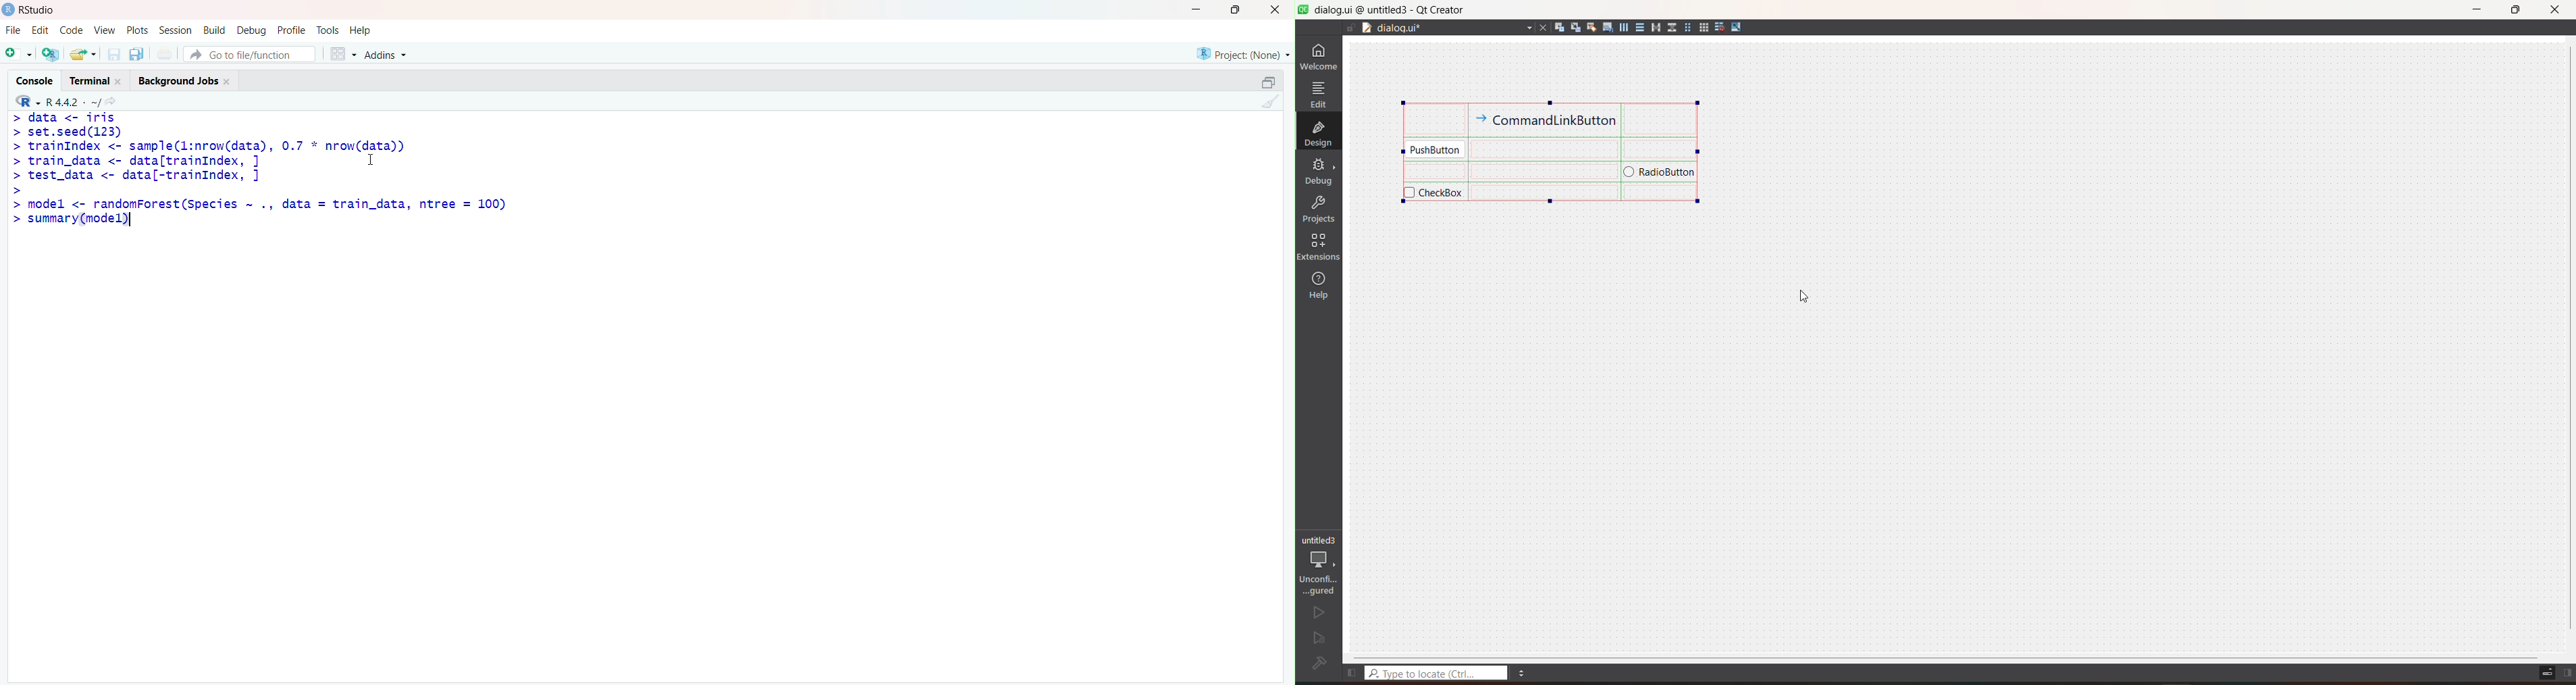 This screenshot has width=2576, height=700. What do you see at coordinates (16, 221) in the screenshot?
I see `Prompt cursor` at bounding box center [16, 221].